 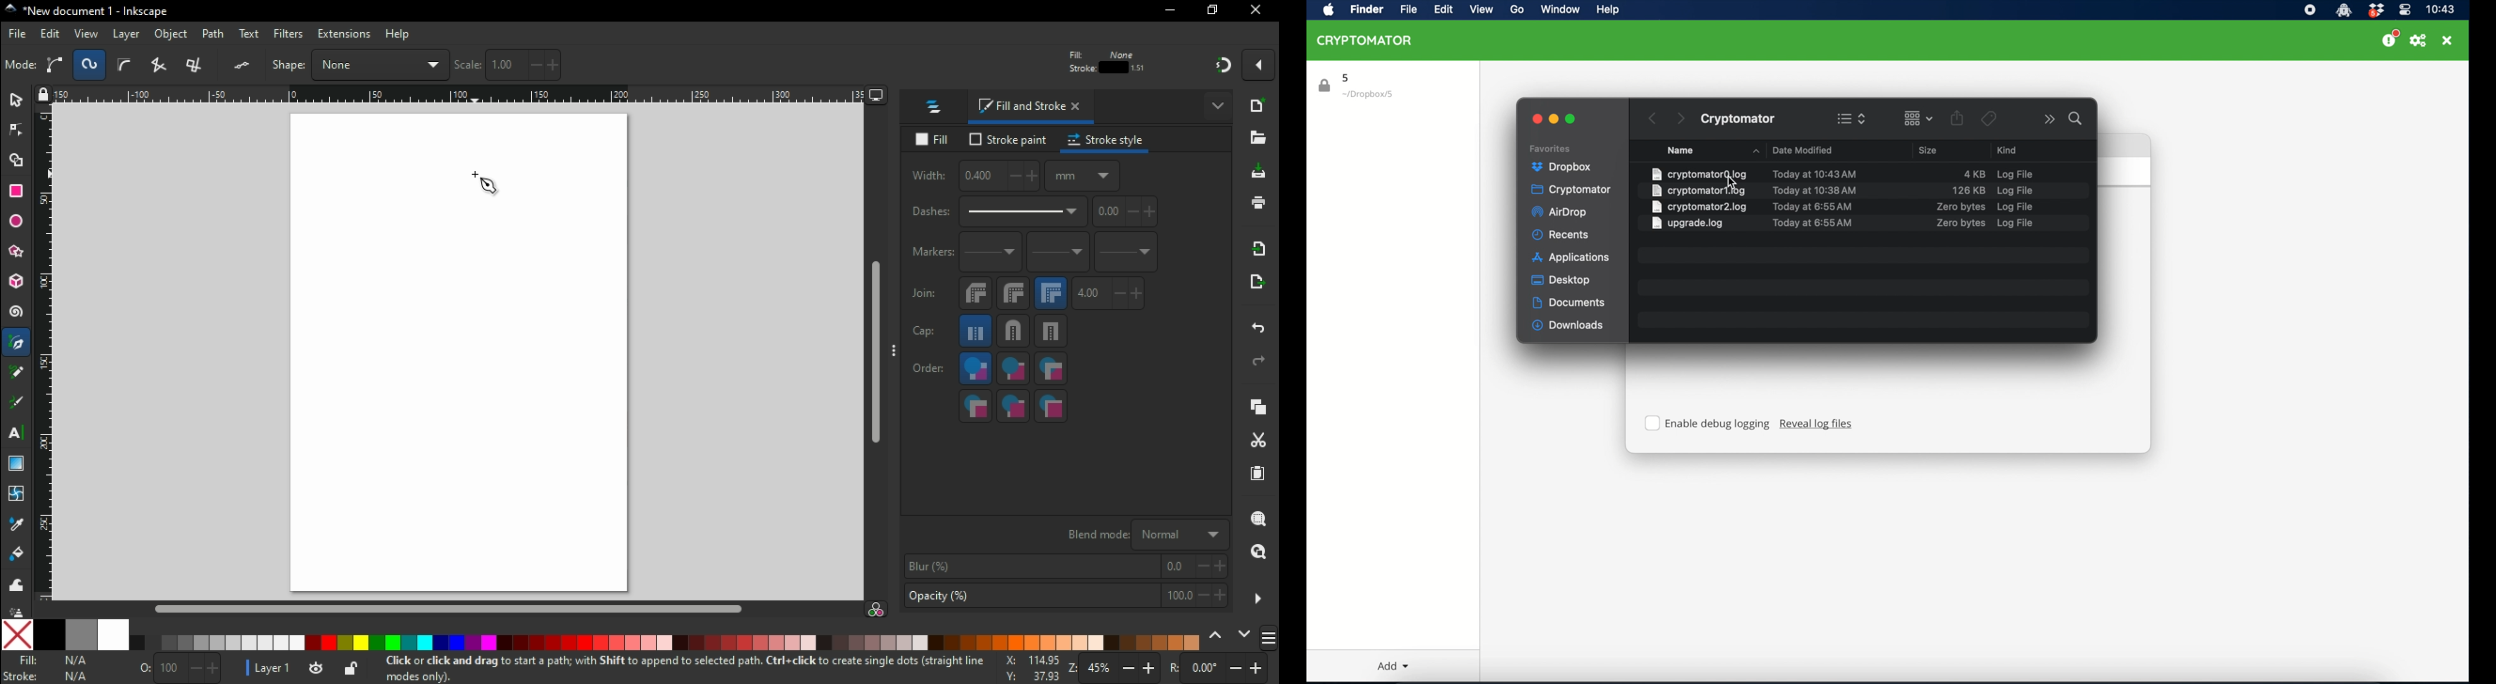 I want to click on blend mode, so click(x=1146, y=535).